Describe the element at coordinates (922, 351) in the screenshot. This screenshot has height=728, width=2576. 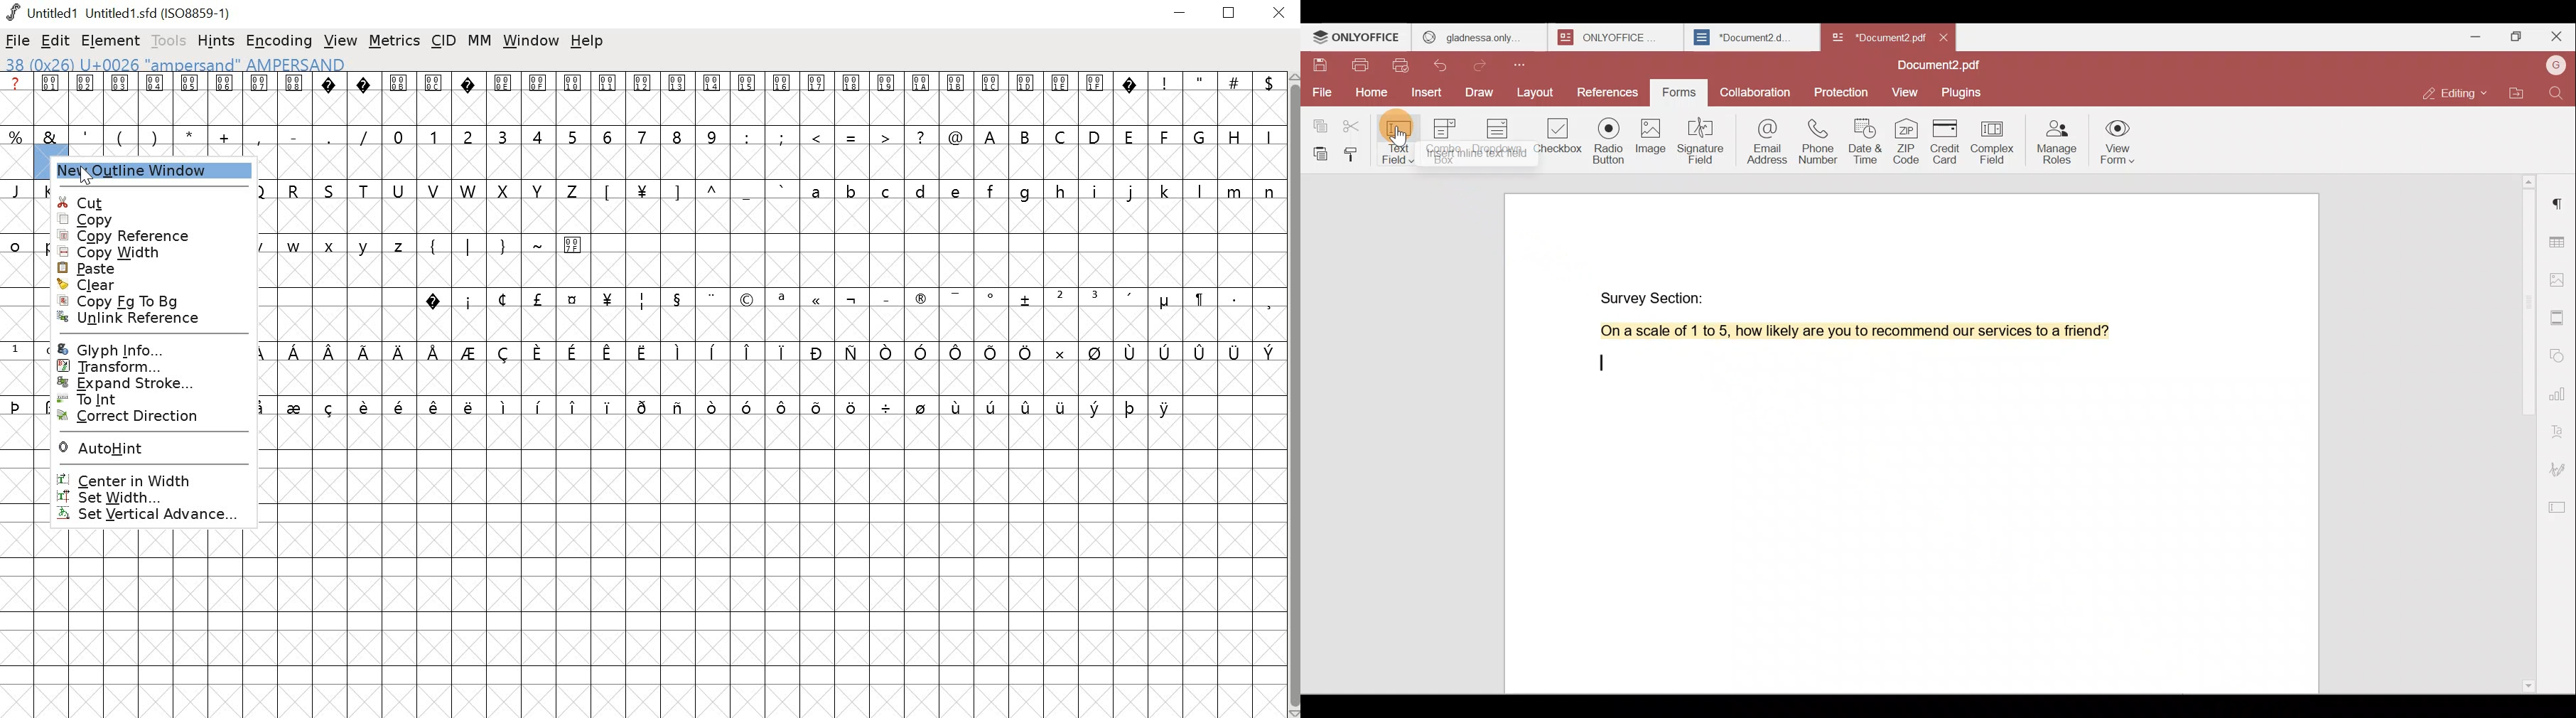
I see `symbol` at that location.